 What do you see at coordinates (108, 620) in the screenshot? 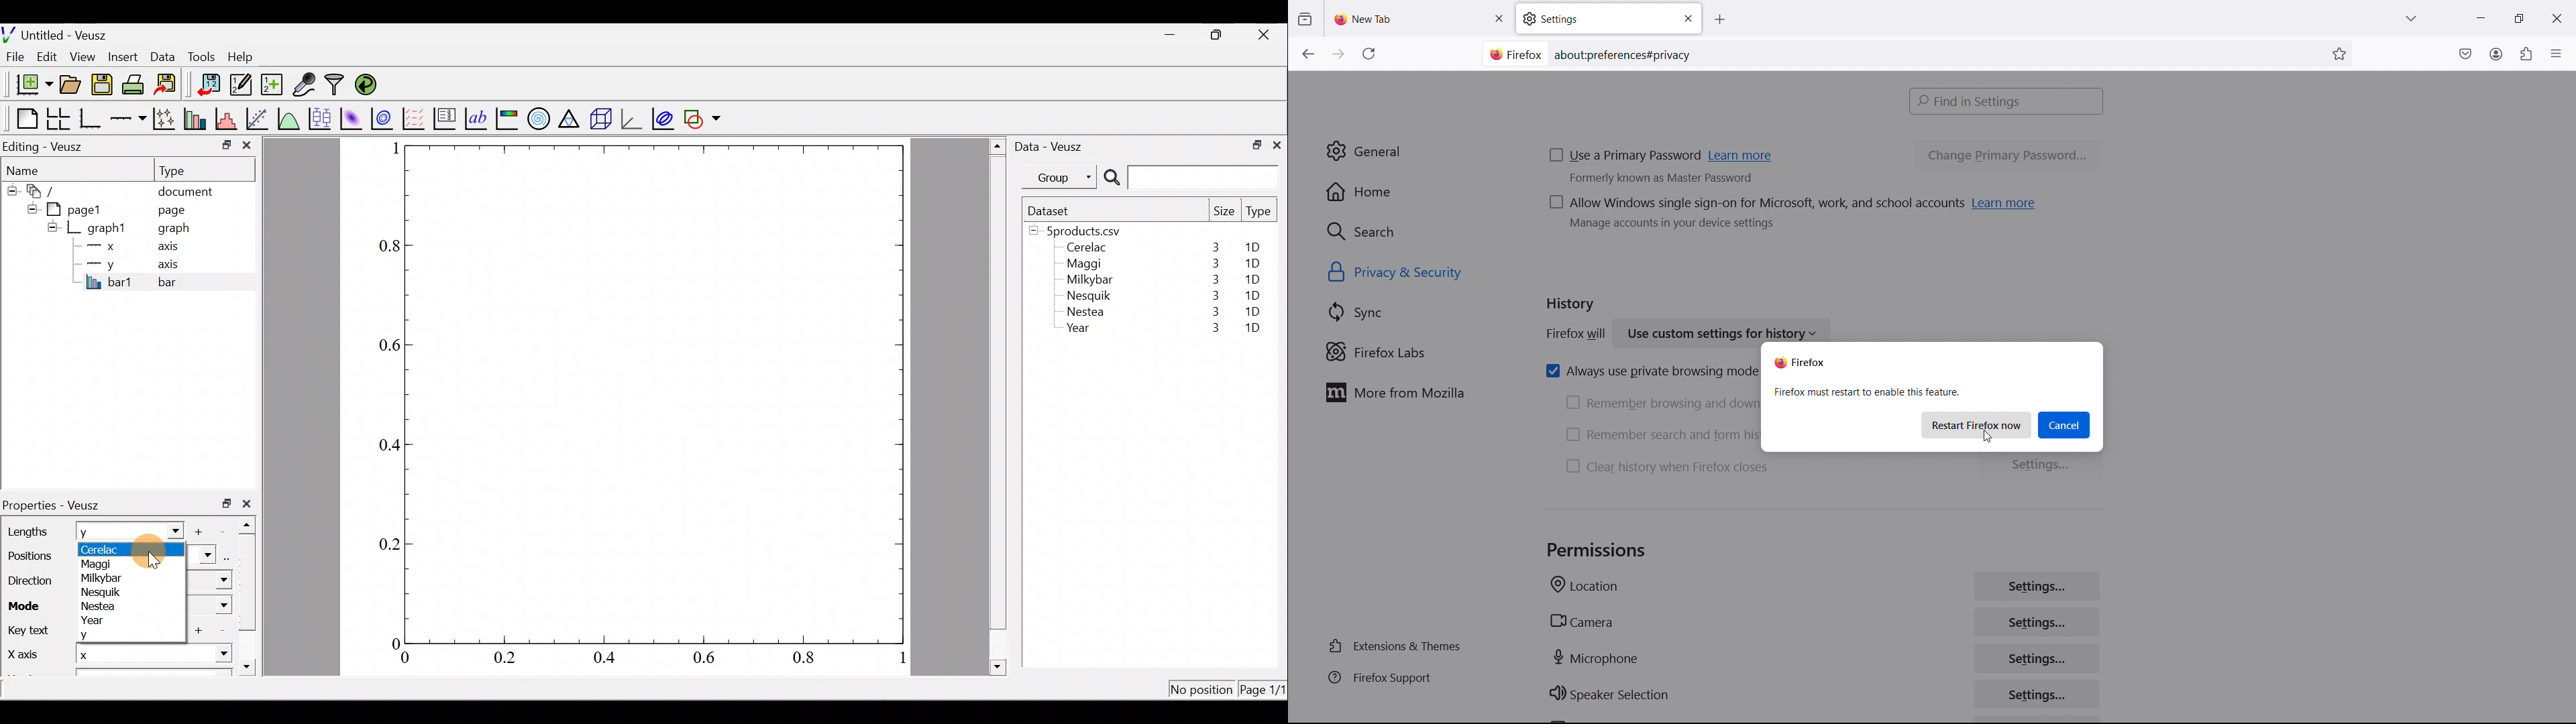
I see `Year` at bounding box center [108, 620].